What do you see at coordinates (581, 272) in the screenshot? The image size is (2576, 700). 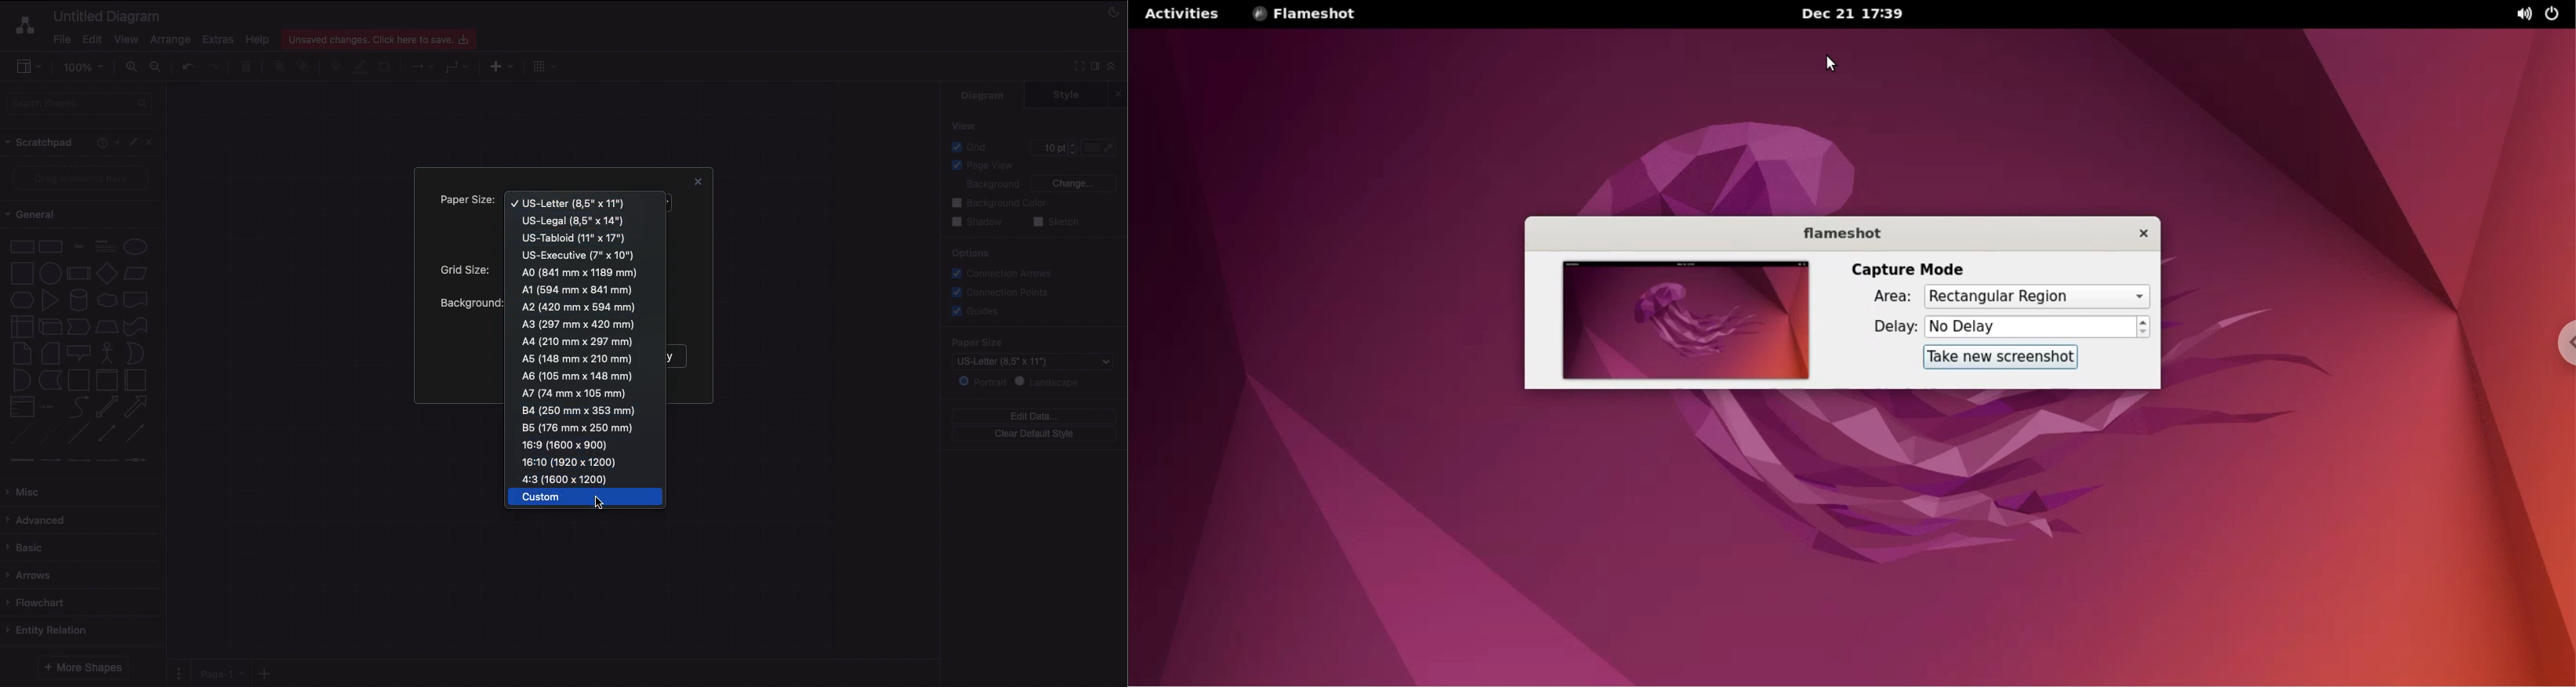 I see `A0` at bounding box center [581, 272].